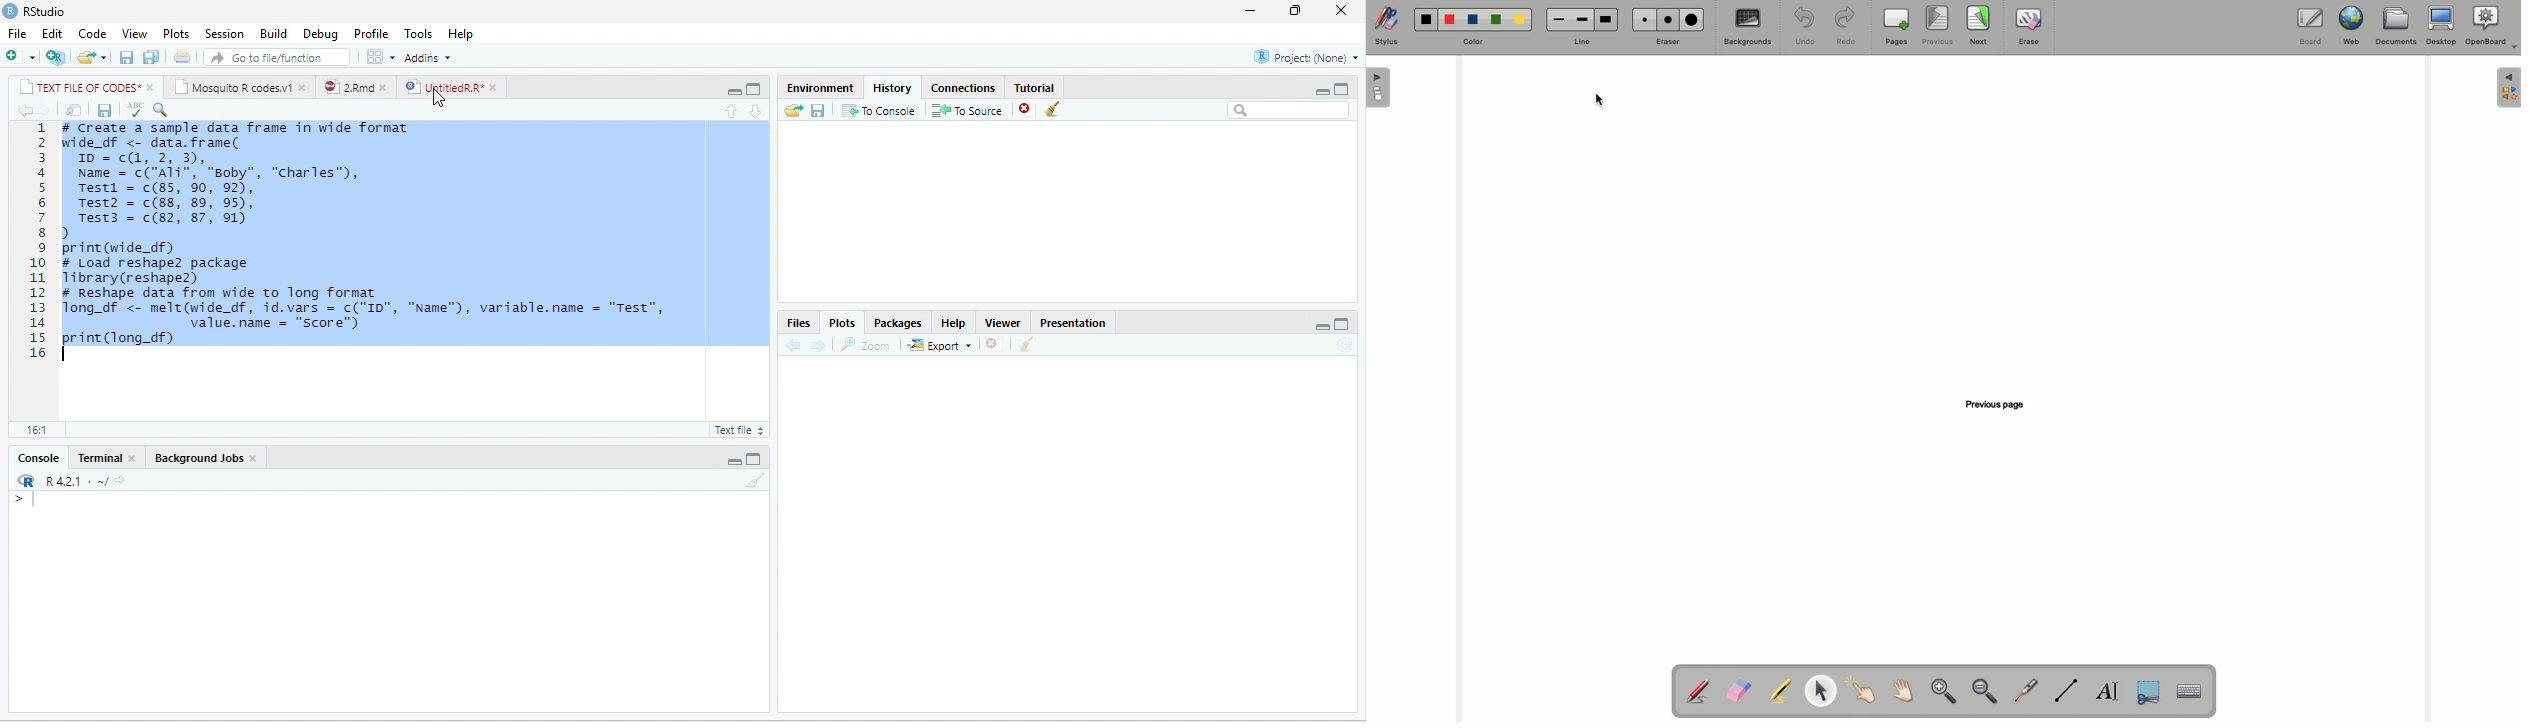 The width and height of the screenshot is (2548, 728). Describe the element at coordinates (899, 323) in the screenshot. I see `Packages` at that location.